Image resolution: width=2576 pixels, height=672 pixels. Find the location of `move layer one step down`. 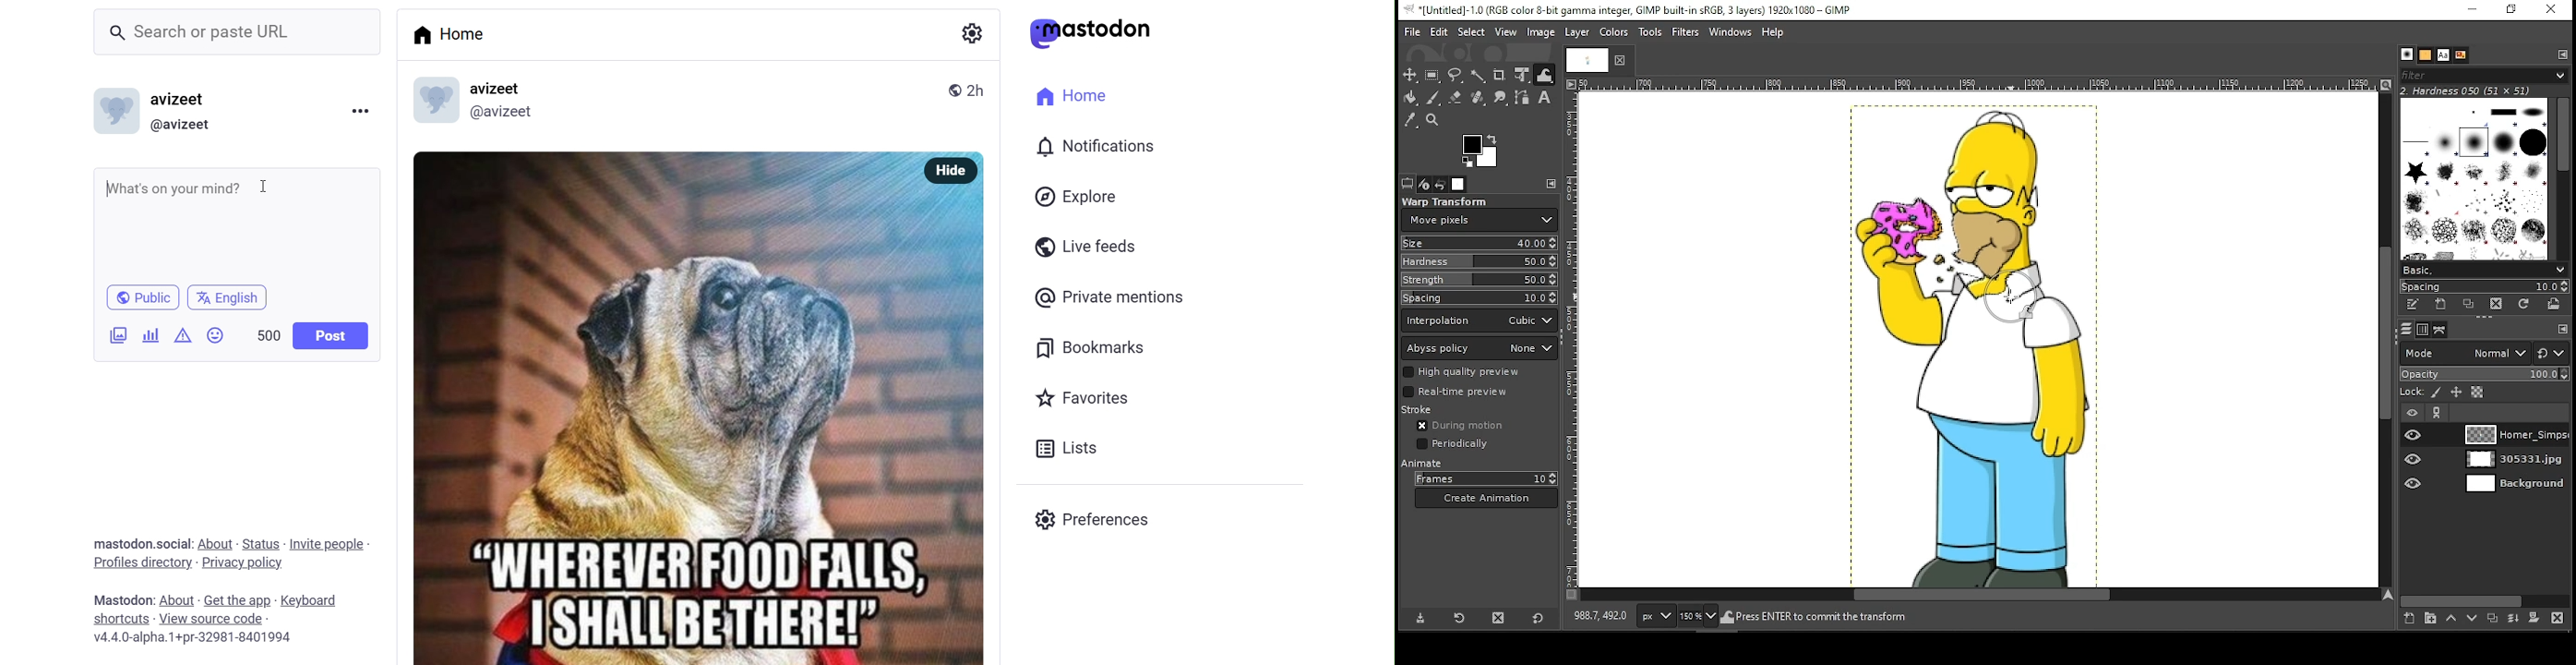

move layer one step down is located at coordinates (2472, 621).